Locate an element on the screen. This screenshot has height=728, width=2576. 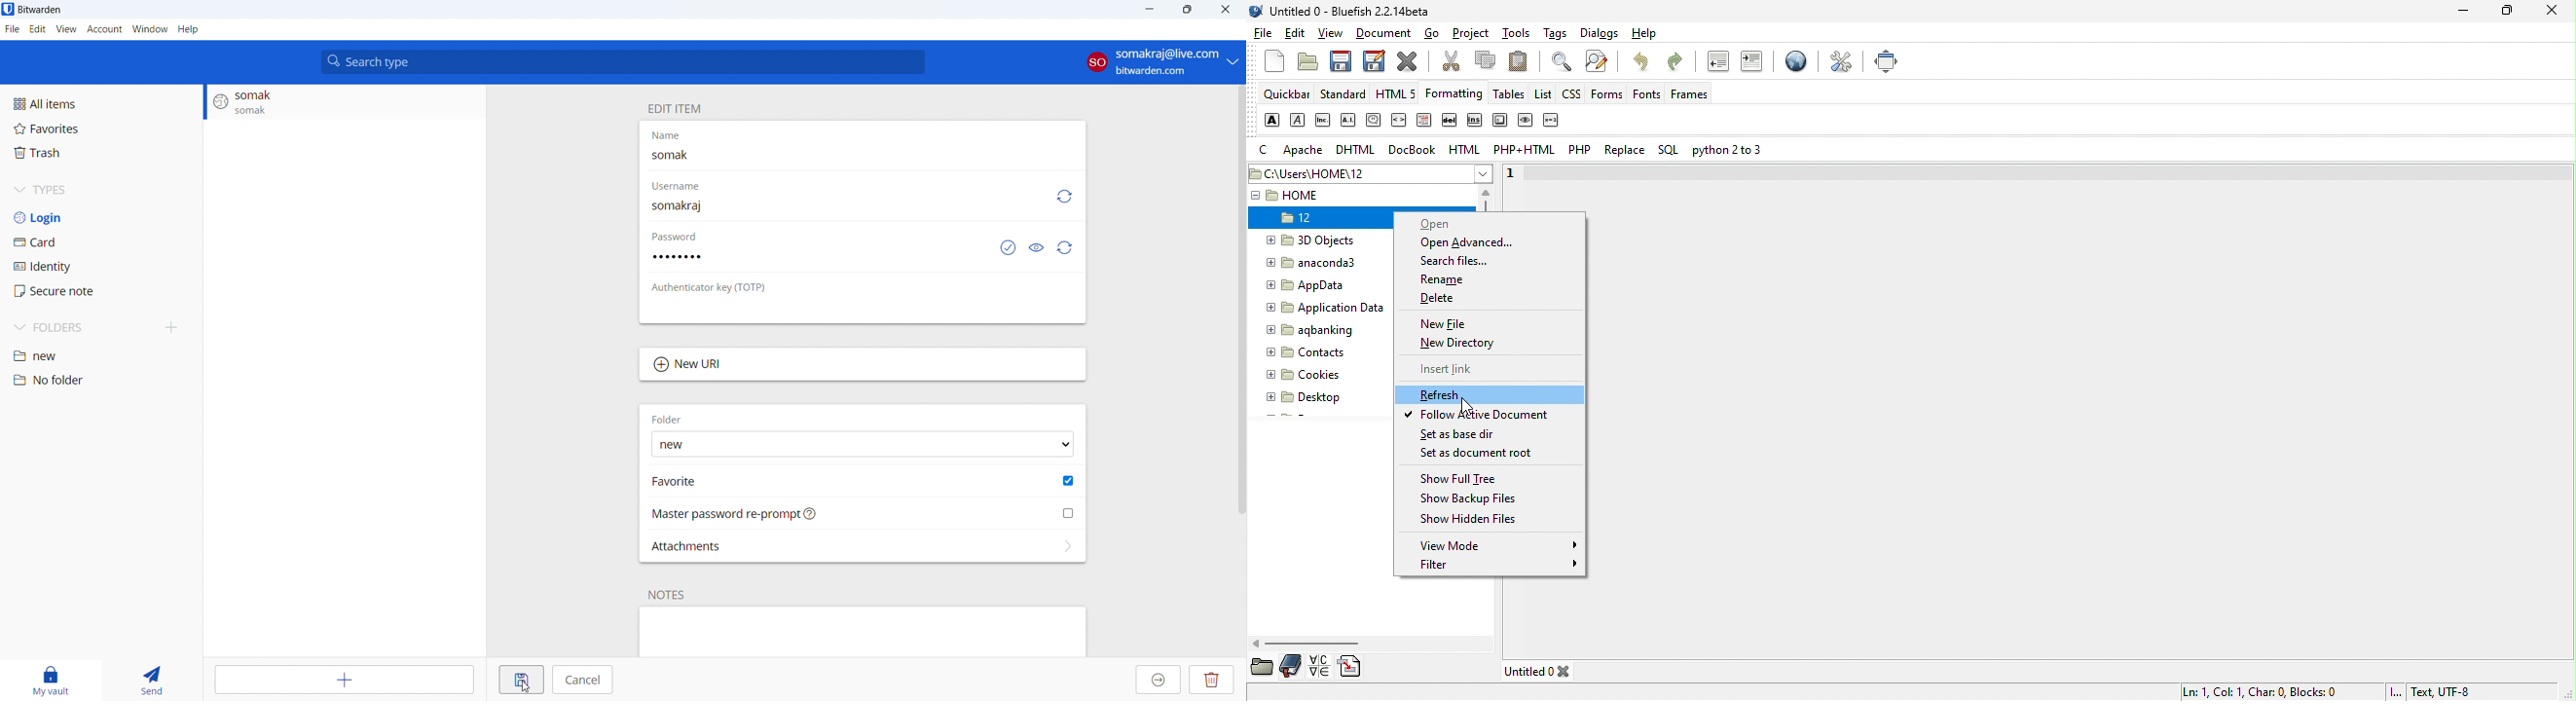
CURSOR is located at coordinates (528, 689).